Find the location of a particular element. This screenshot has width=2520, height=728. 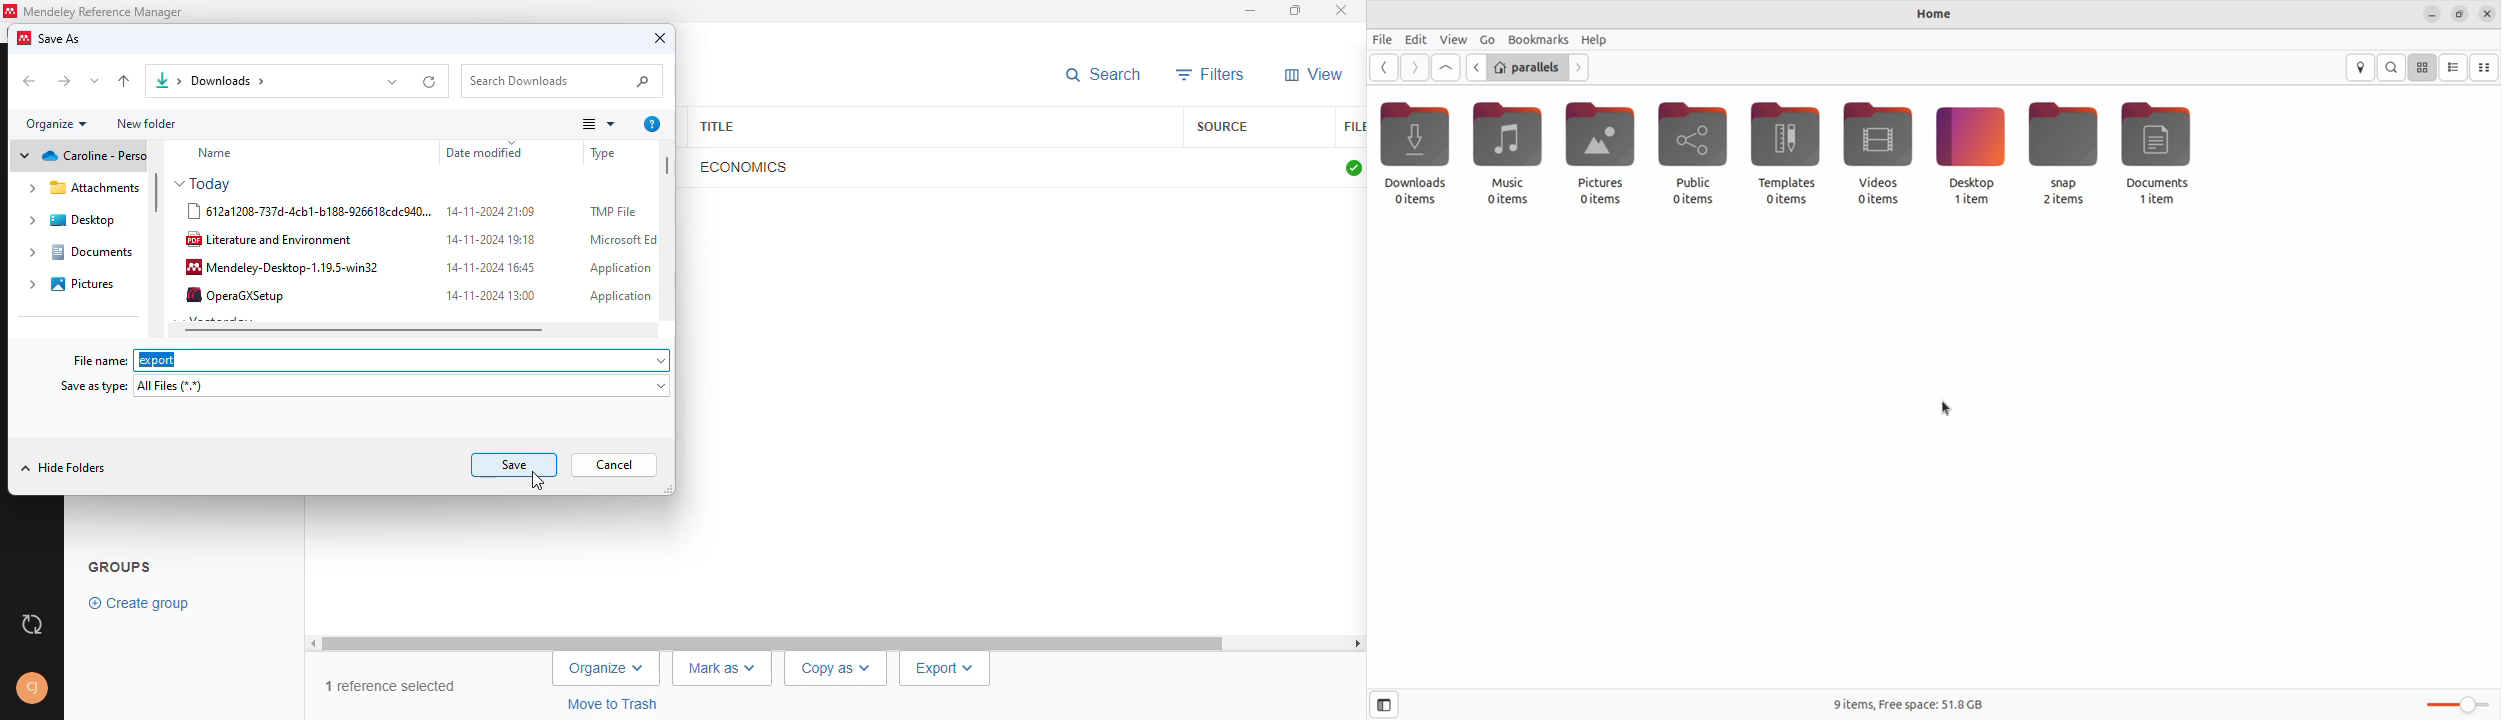

pictures is located at coordinates (73, 284).